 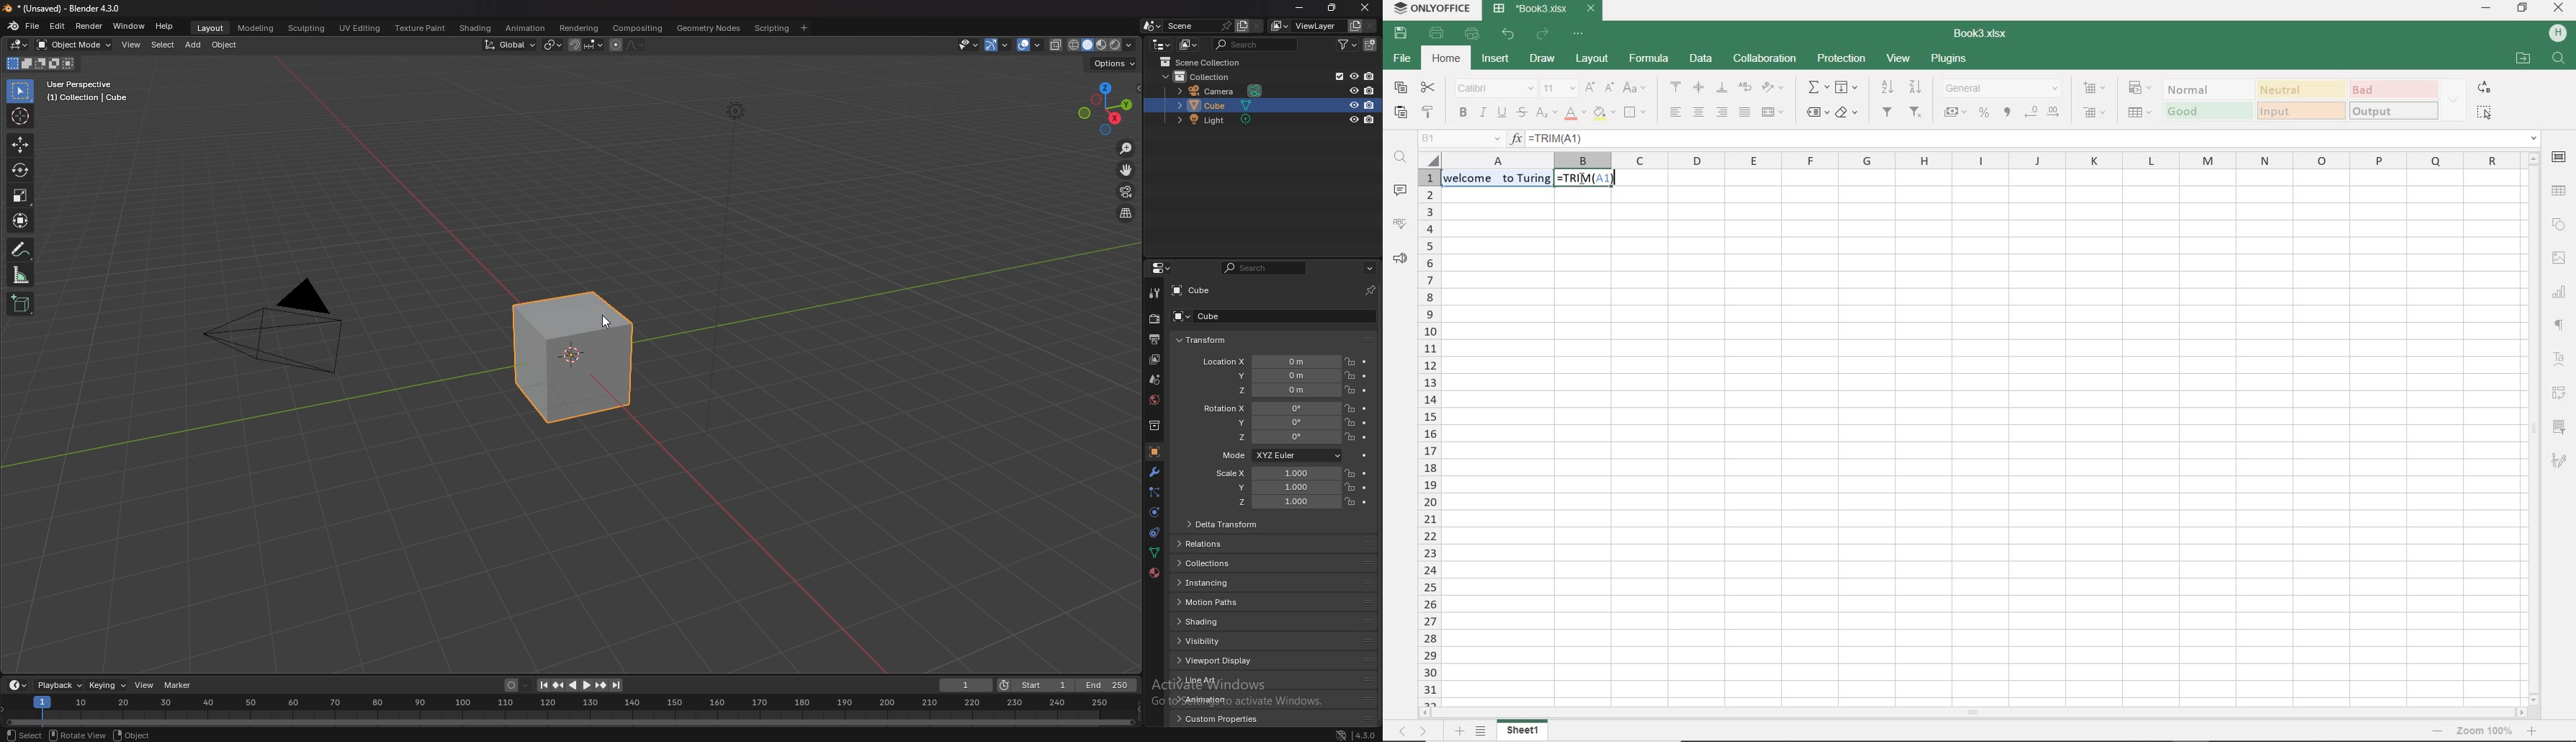 I want to click on OPEN FILE LOCATION, so click(x=2524, y=58).